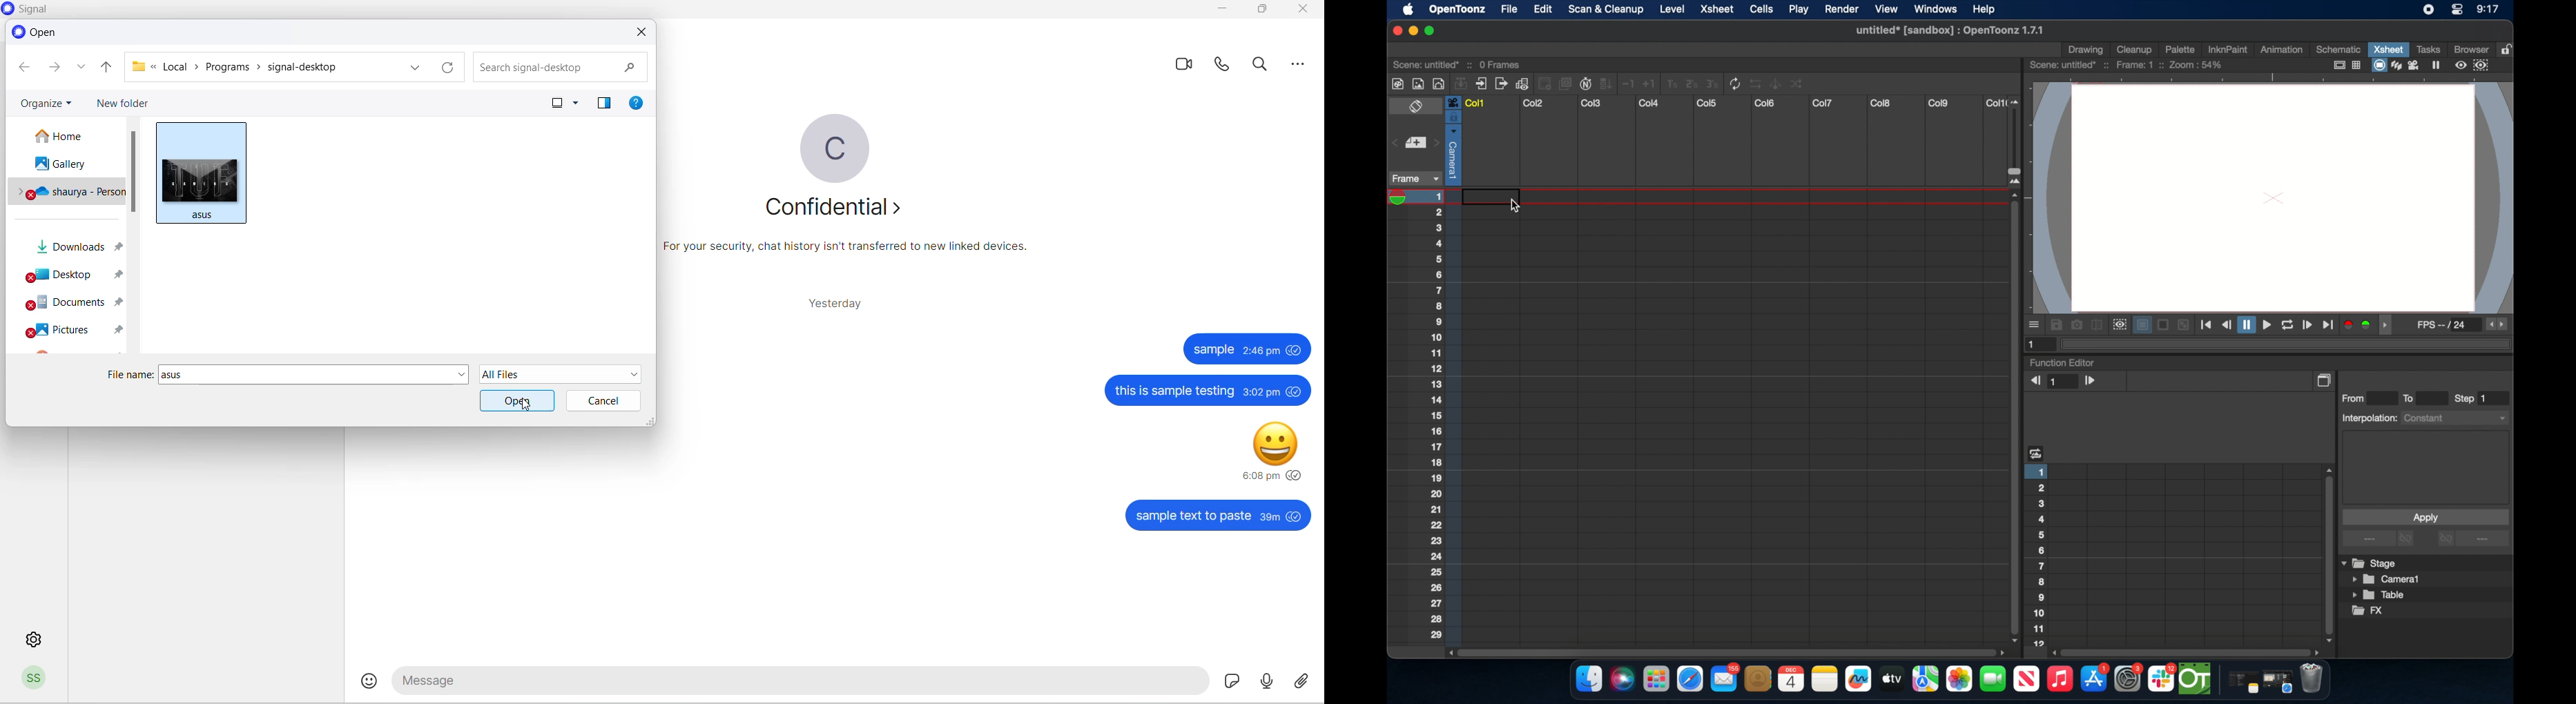 The image size is (2576, 728). Describe the element at coordinates (642, 32) in the screenshot. I see `close` at that location.